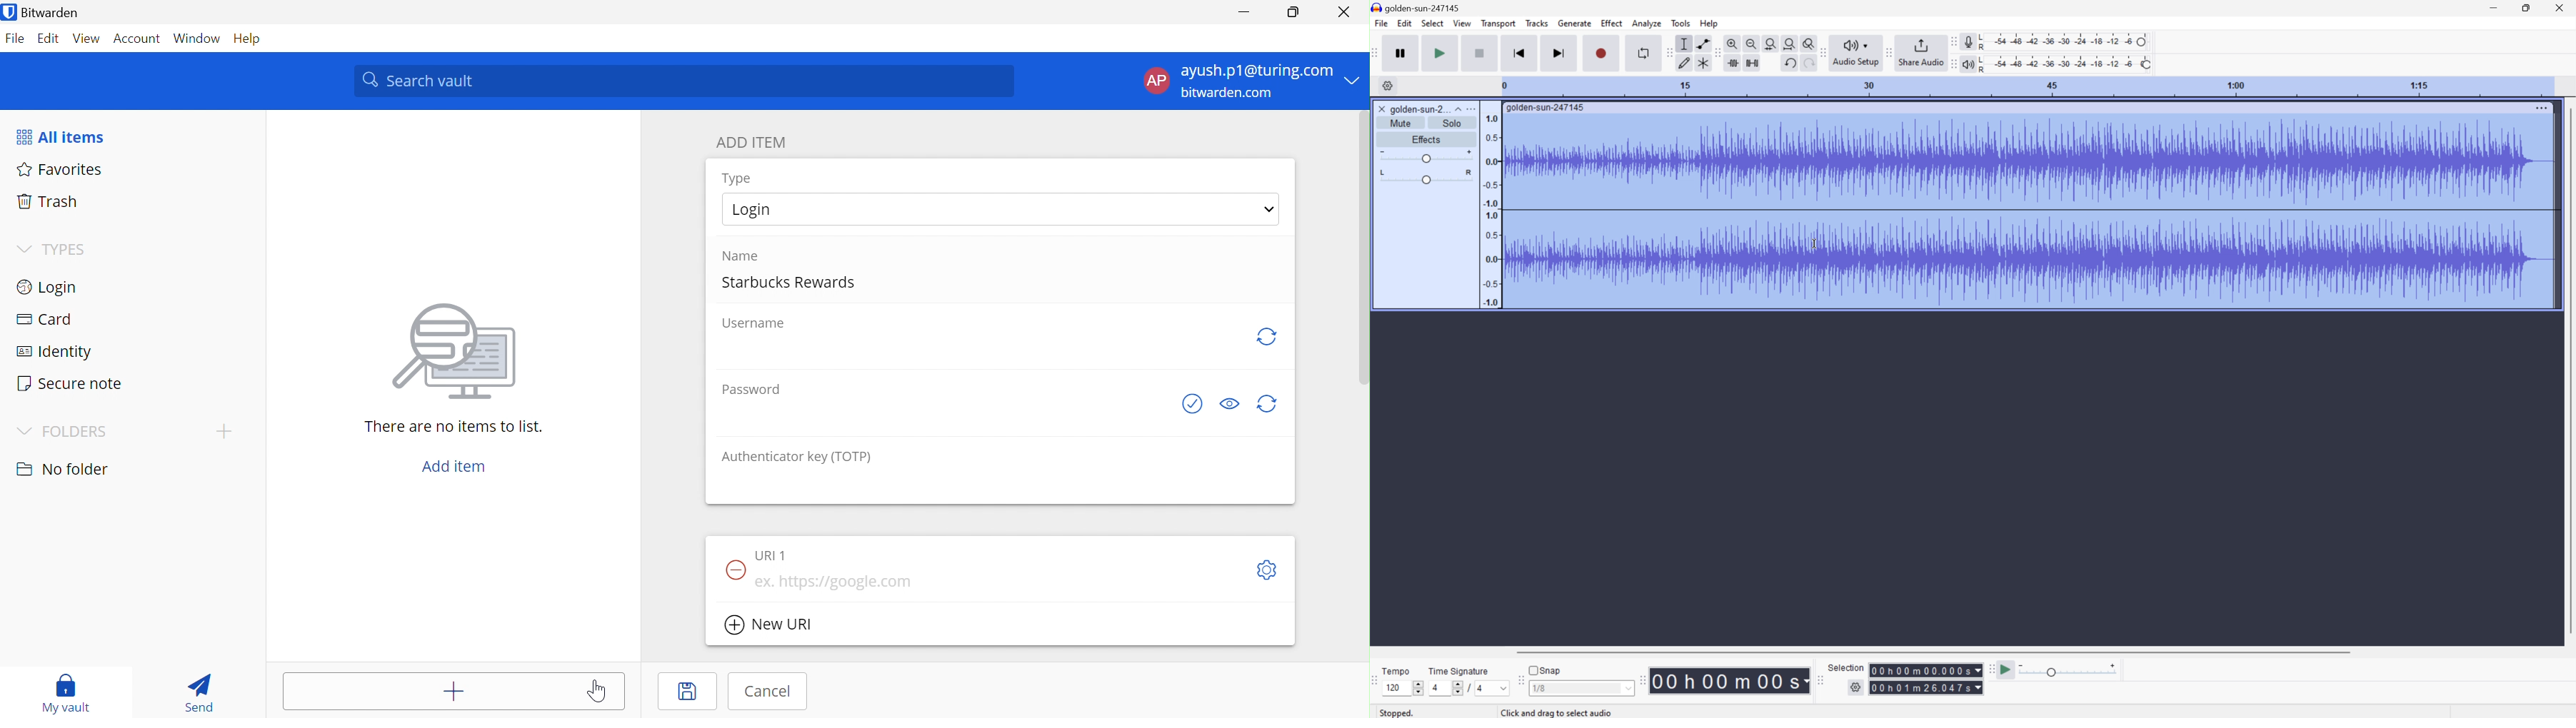  Describe the element at coordinates (2494, 7) in the screenshot. I see `Minimize` at that location.